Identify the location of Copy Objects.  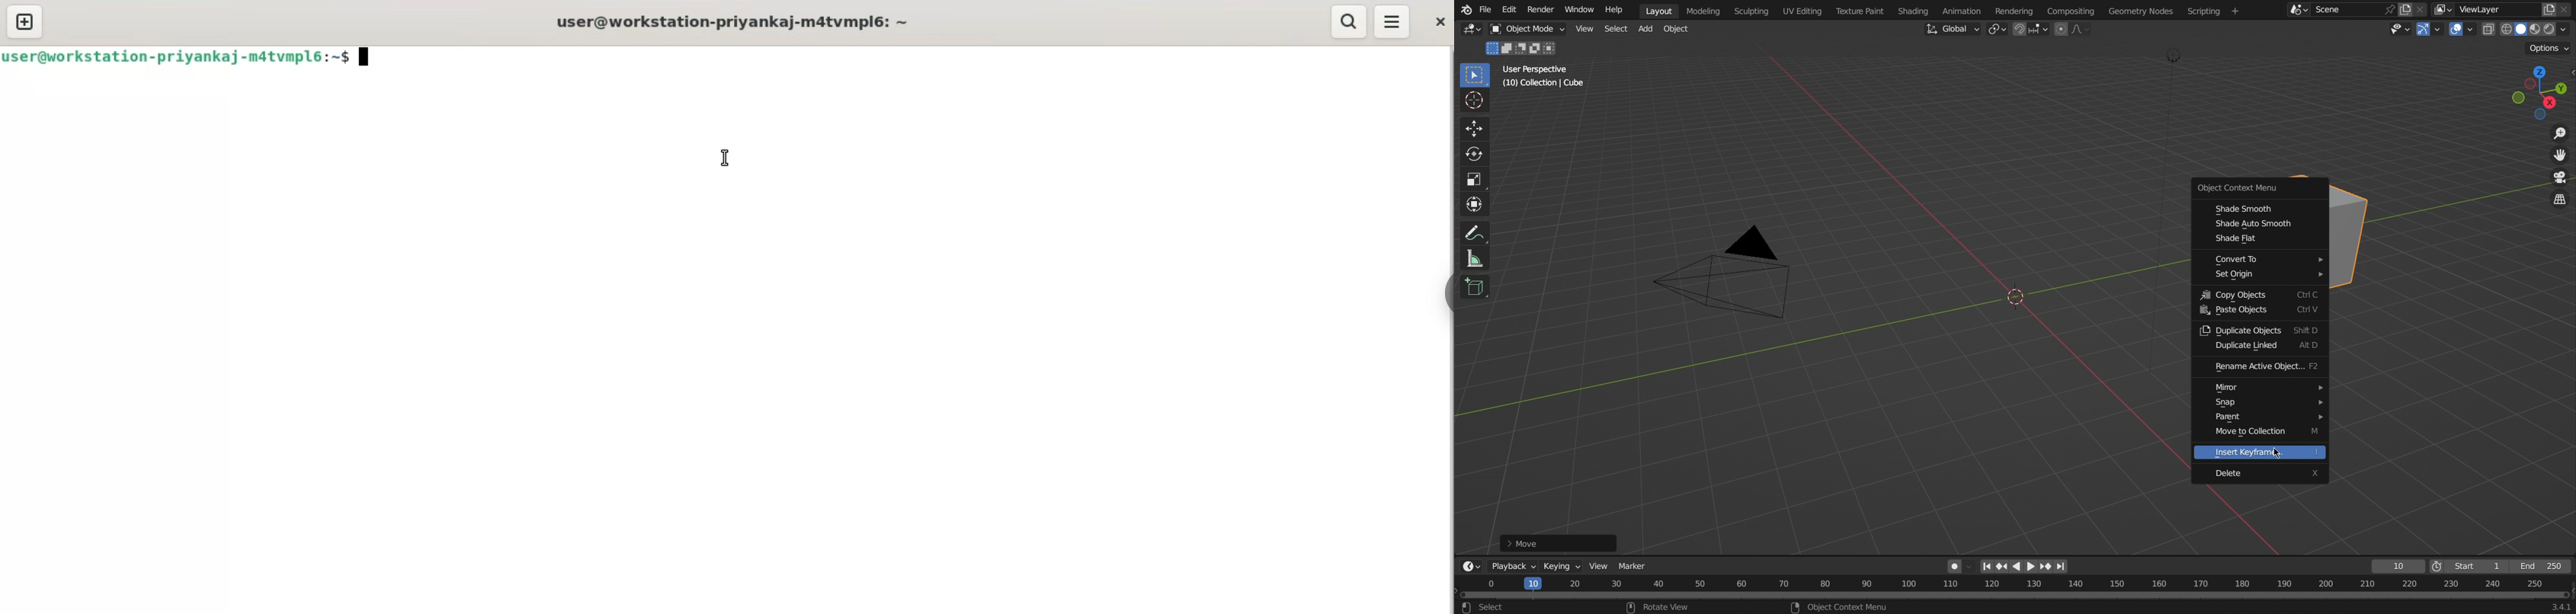
(2259, 294).